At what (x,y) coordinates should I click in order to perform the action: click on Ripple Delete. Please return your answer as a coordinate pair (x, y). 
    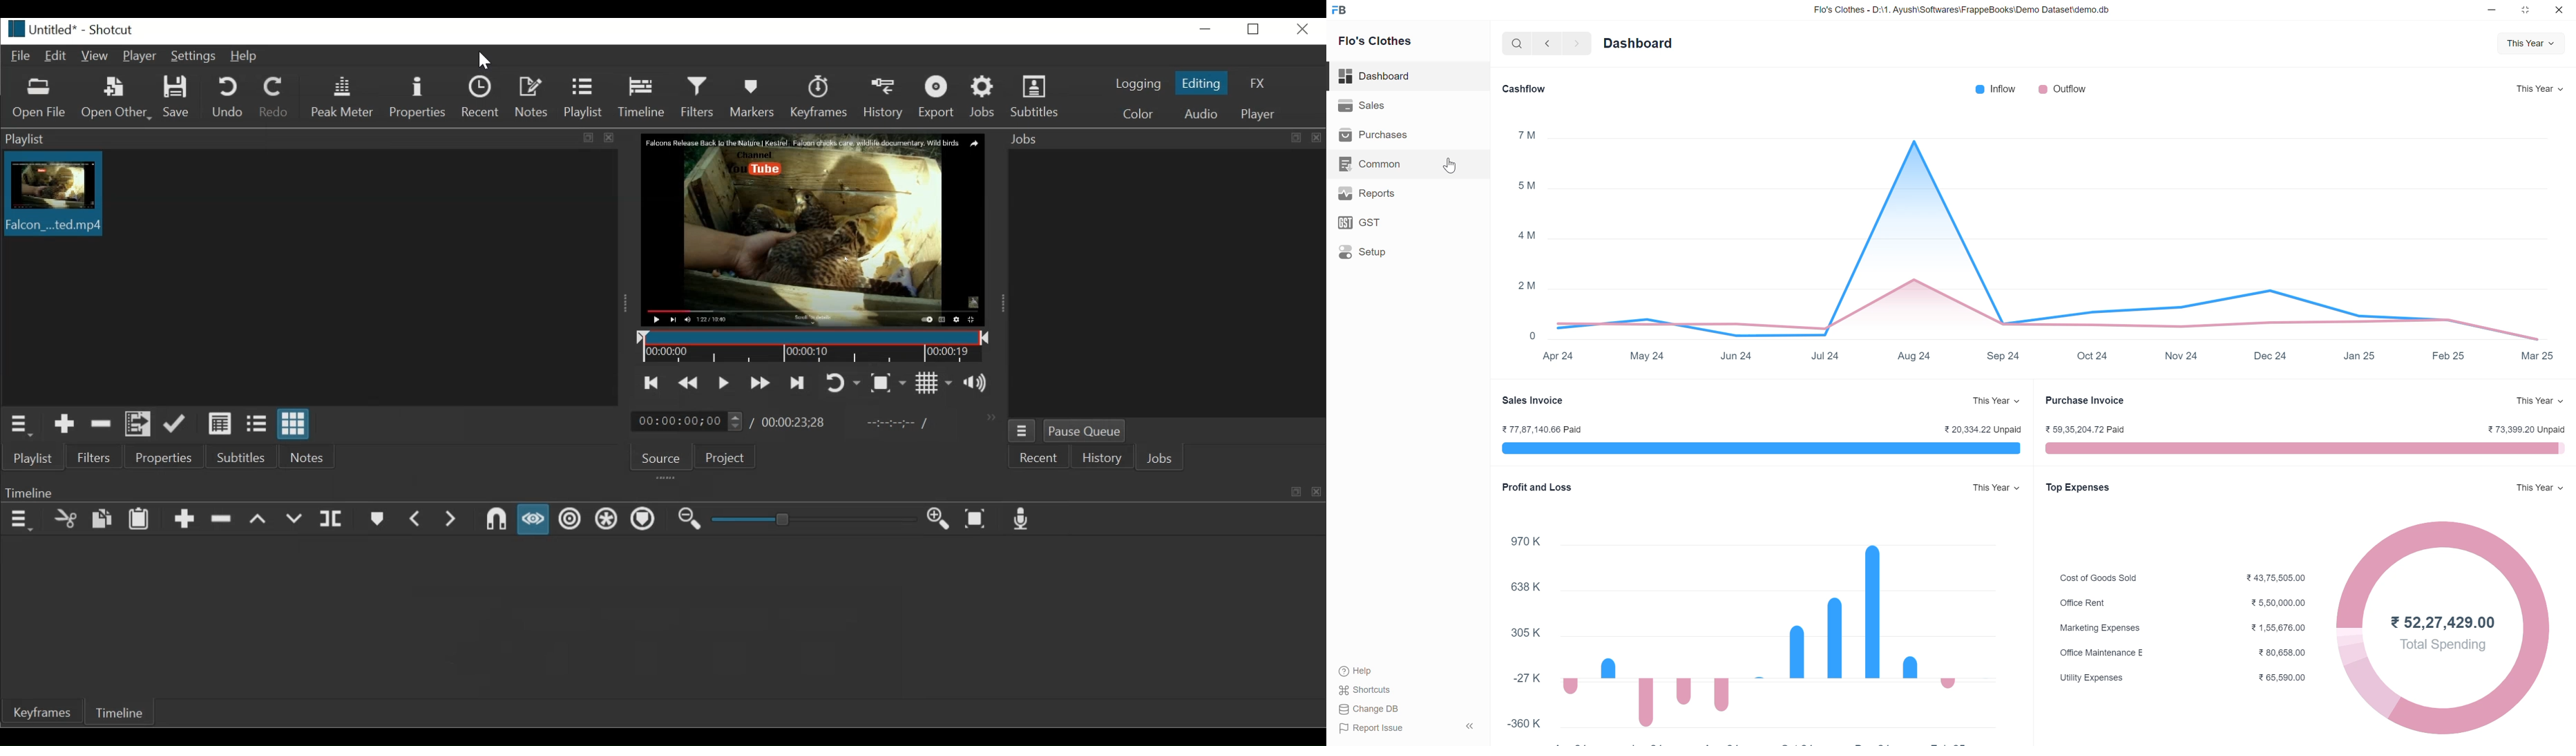
    Looking at the image, I should click on (222, 519).